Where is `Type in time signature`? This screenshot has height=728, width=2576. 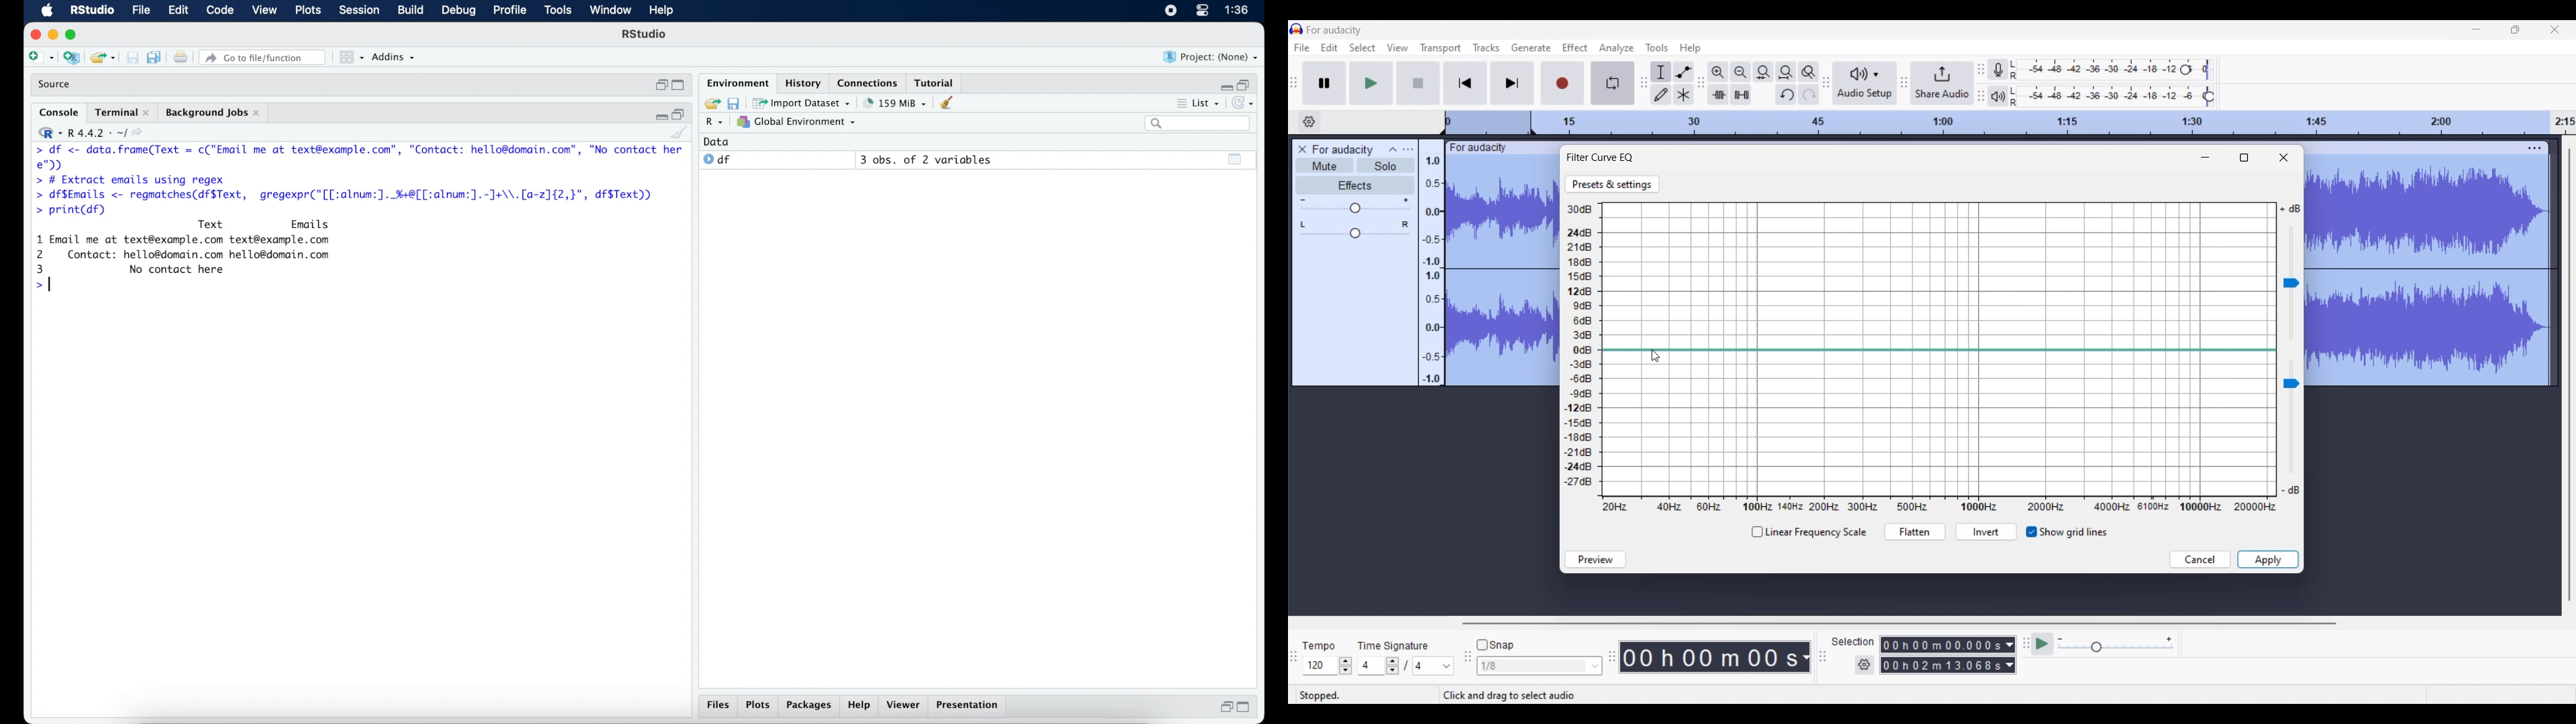
Type in time signature is located at coordinates (1373, 666).